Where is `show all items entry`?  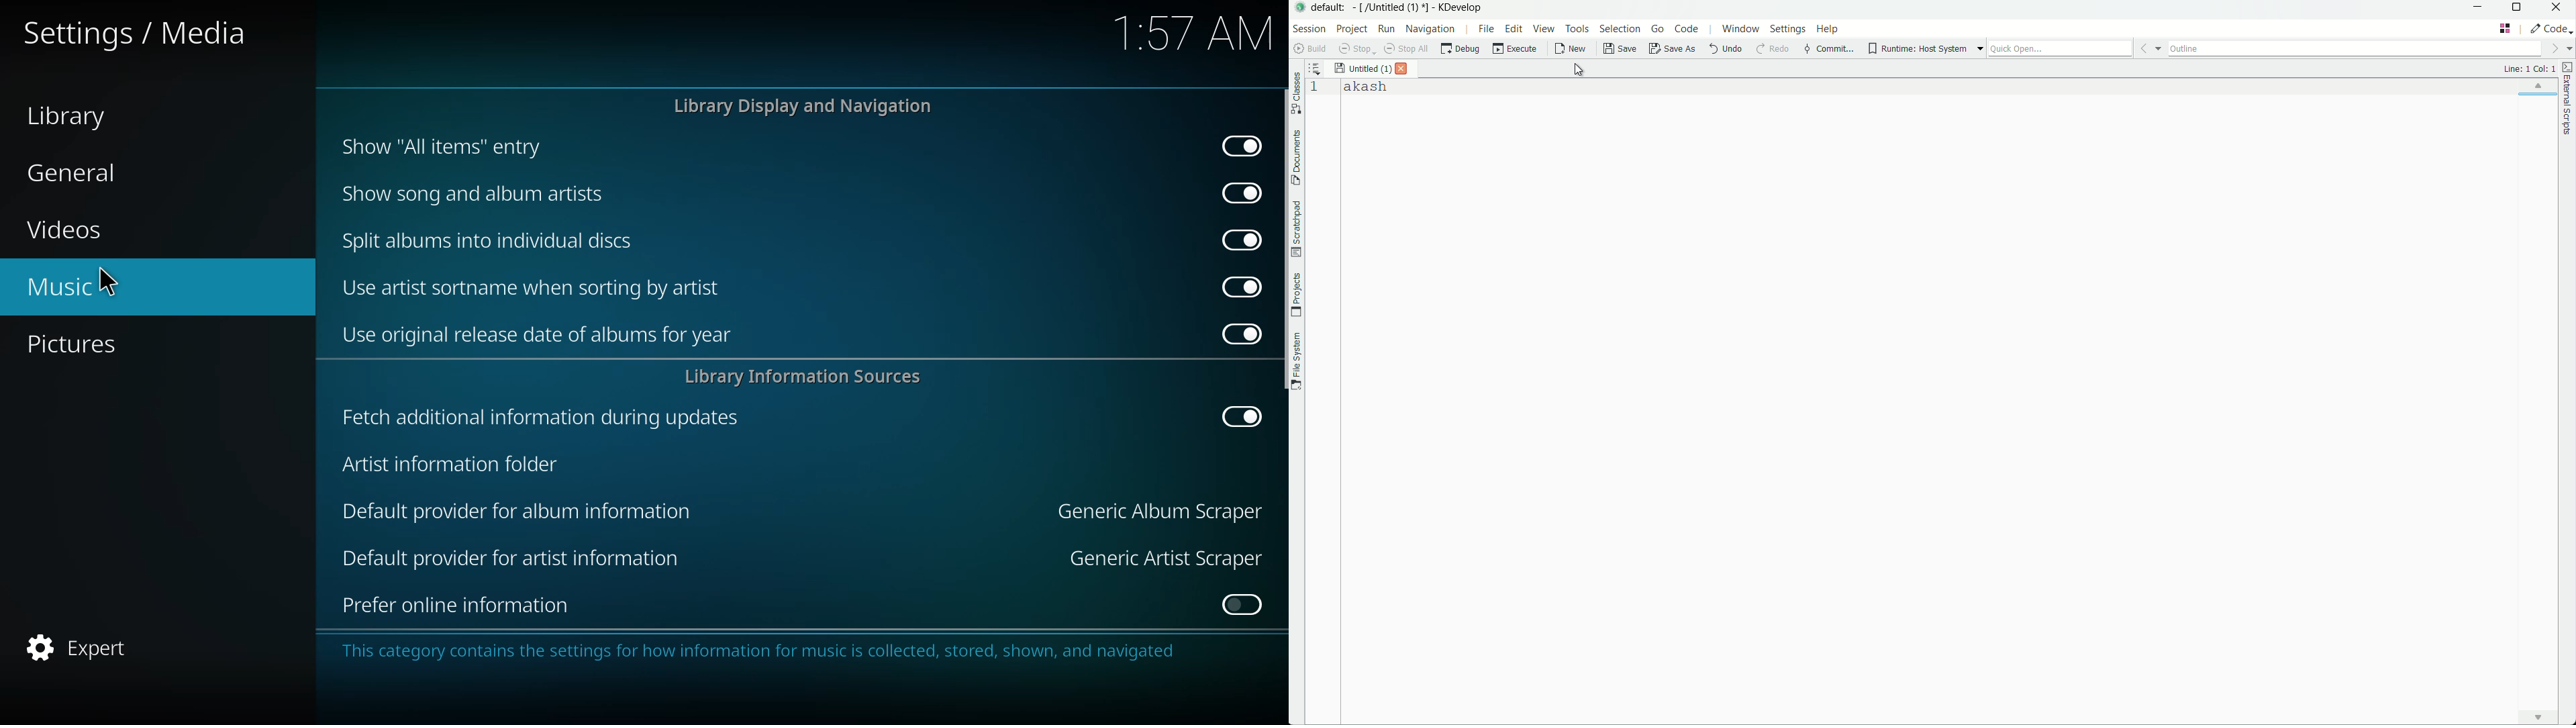 show all items entry is located at coordinates (438, 146).